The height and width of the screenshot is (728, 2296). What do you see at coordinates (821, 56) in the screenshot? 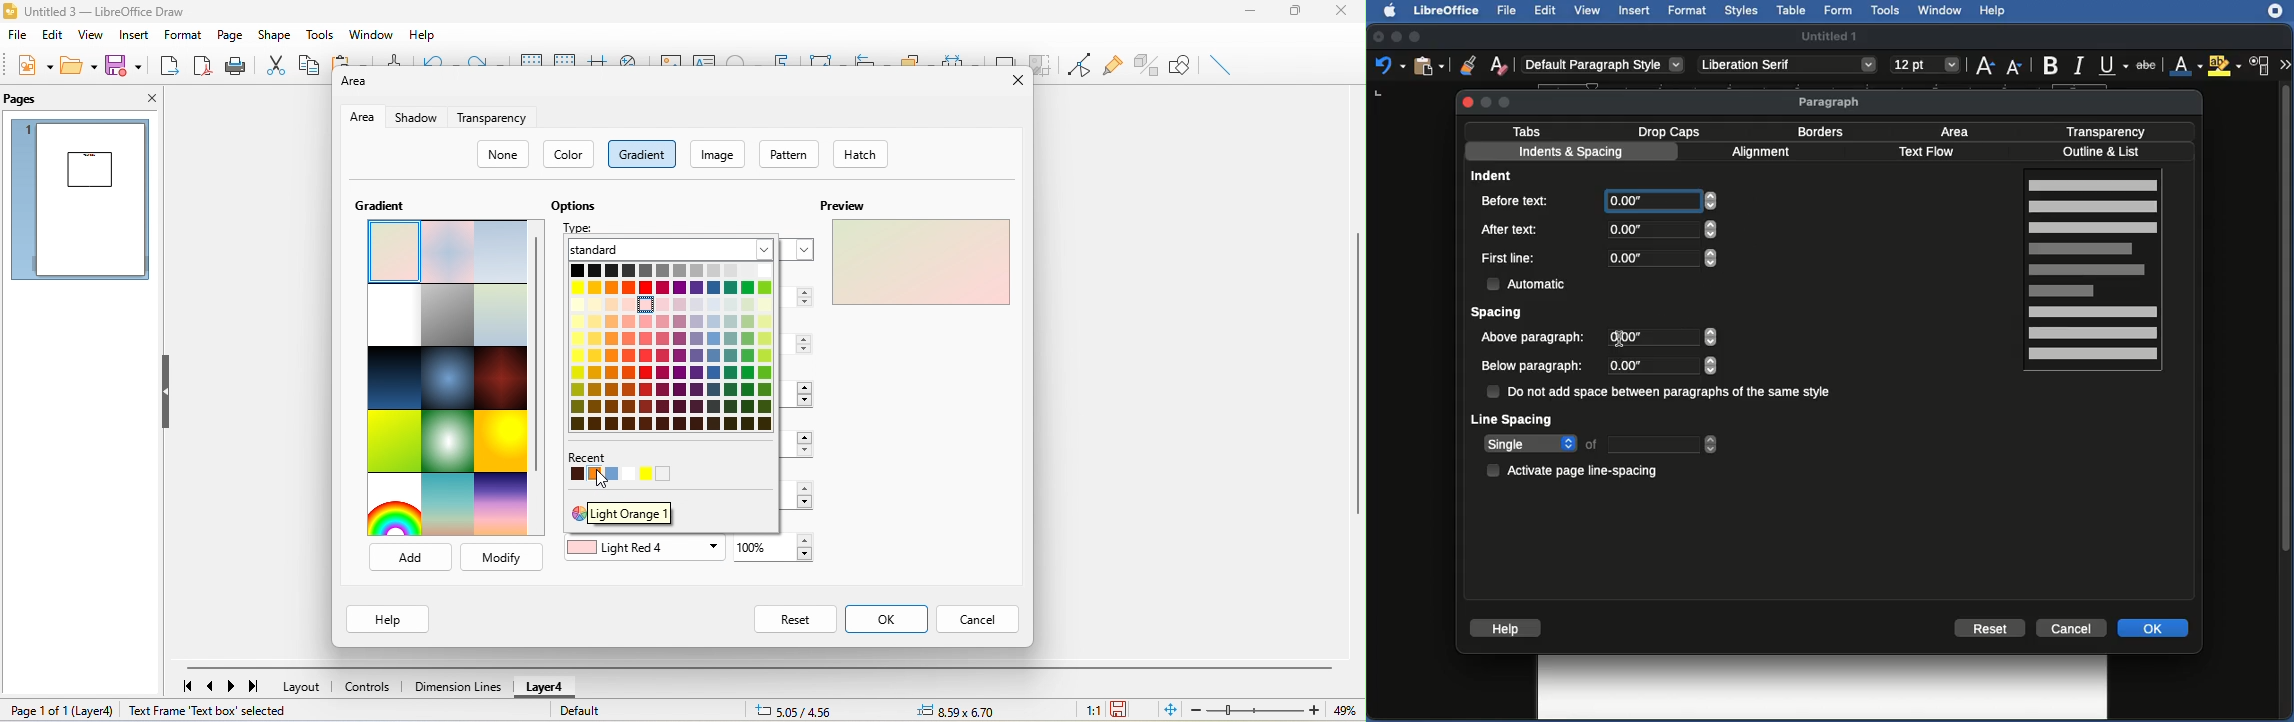
I see `transformation` at bounding box center [821, 56].